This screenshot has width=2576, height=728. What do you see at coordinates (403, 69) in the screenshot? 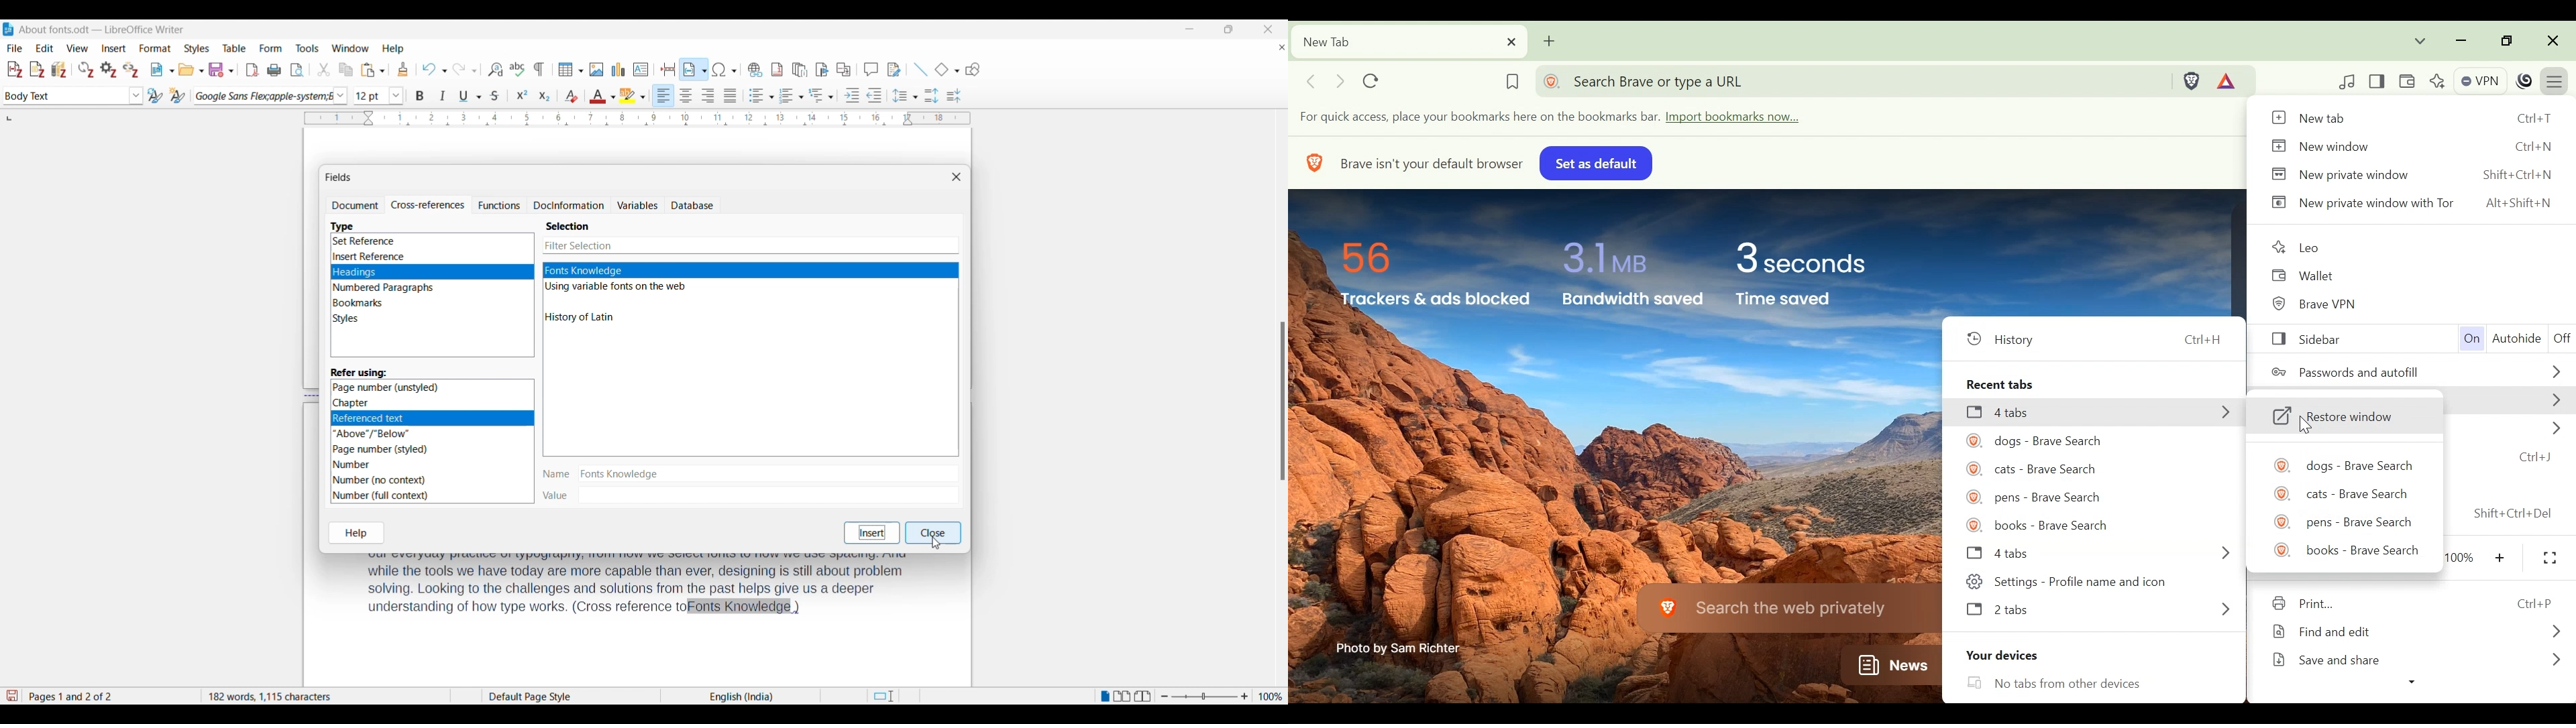
I see `Clone formatting` at bounding box center [403, 69].